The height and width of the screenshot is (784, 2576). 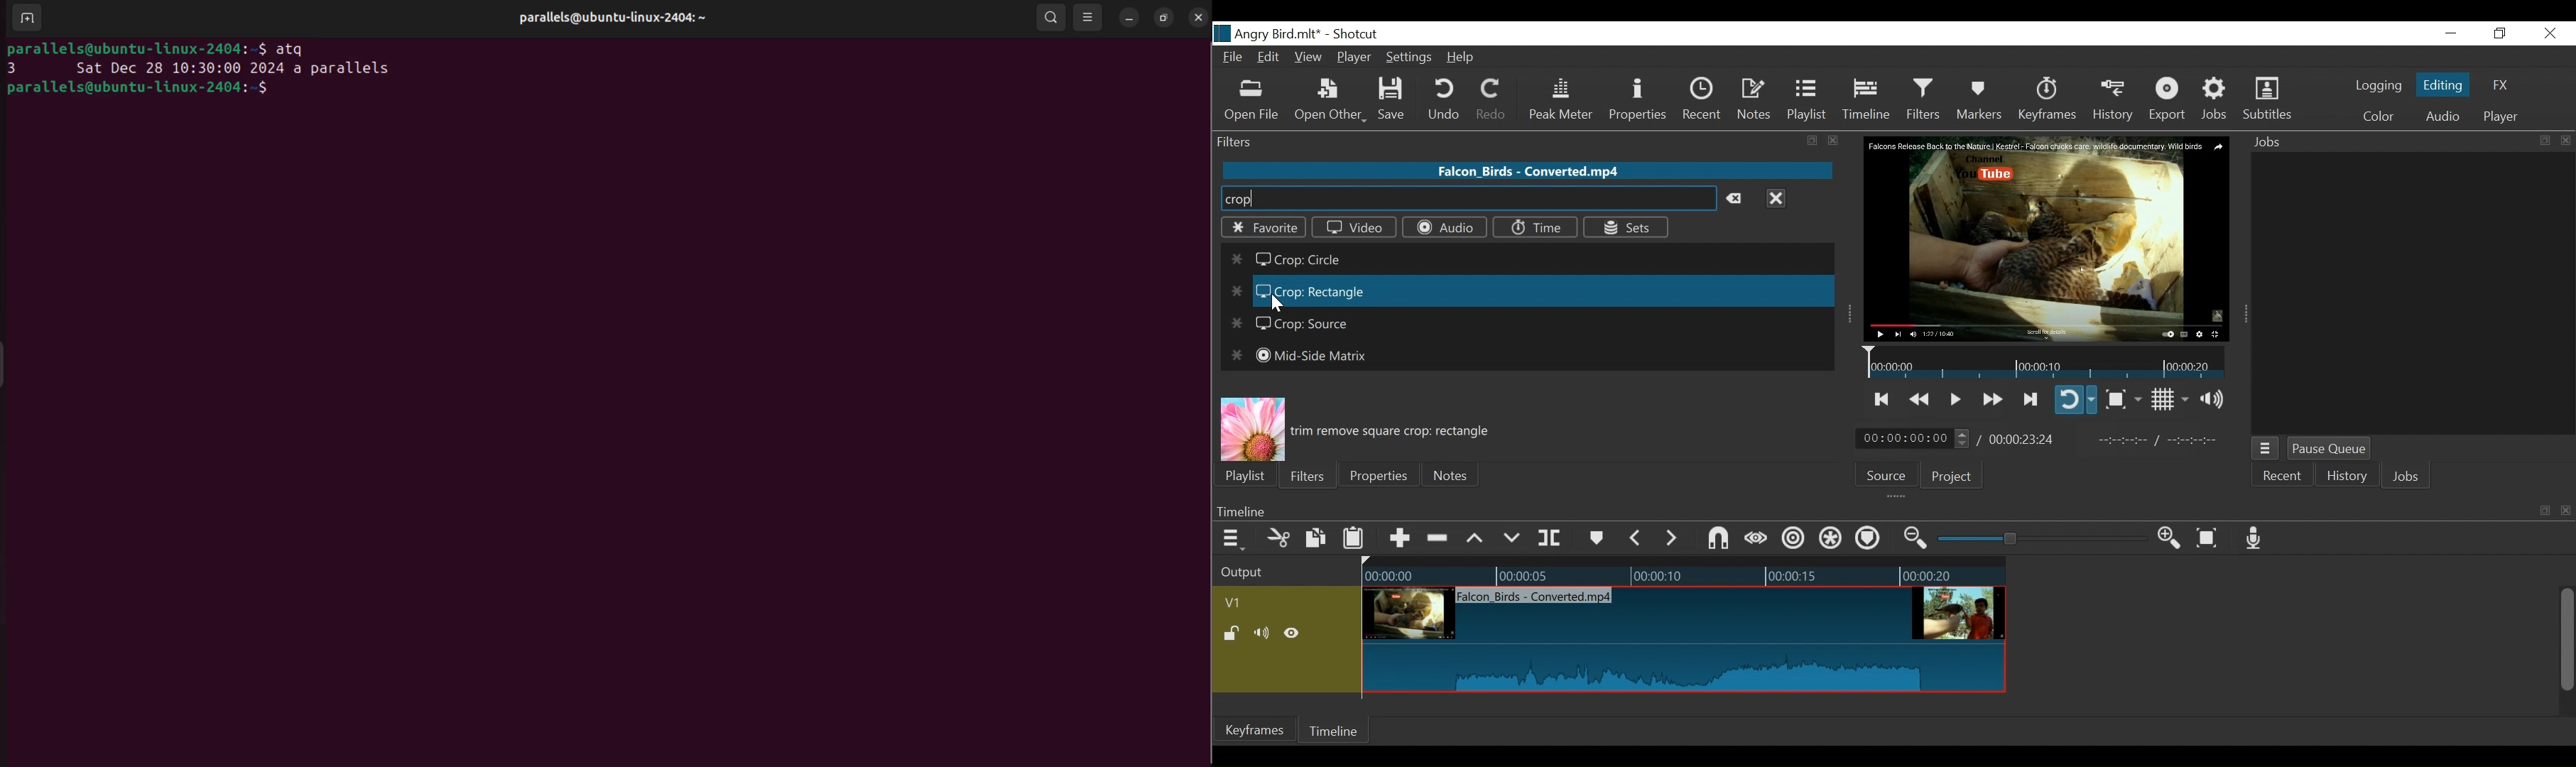 I want to click on Ripple all tracks, so click(x=1867, y=540).